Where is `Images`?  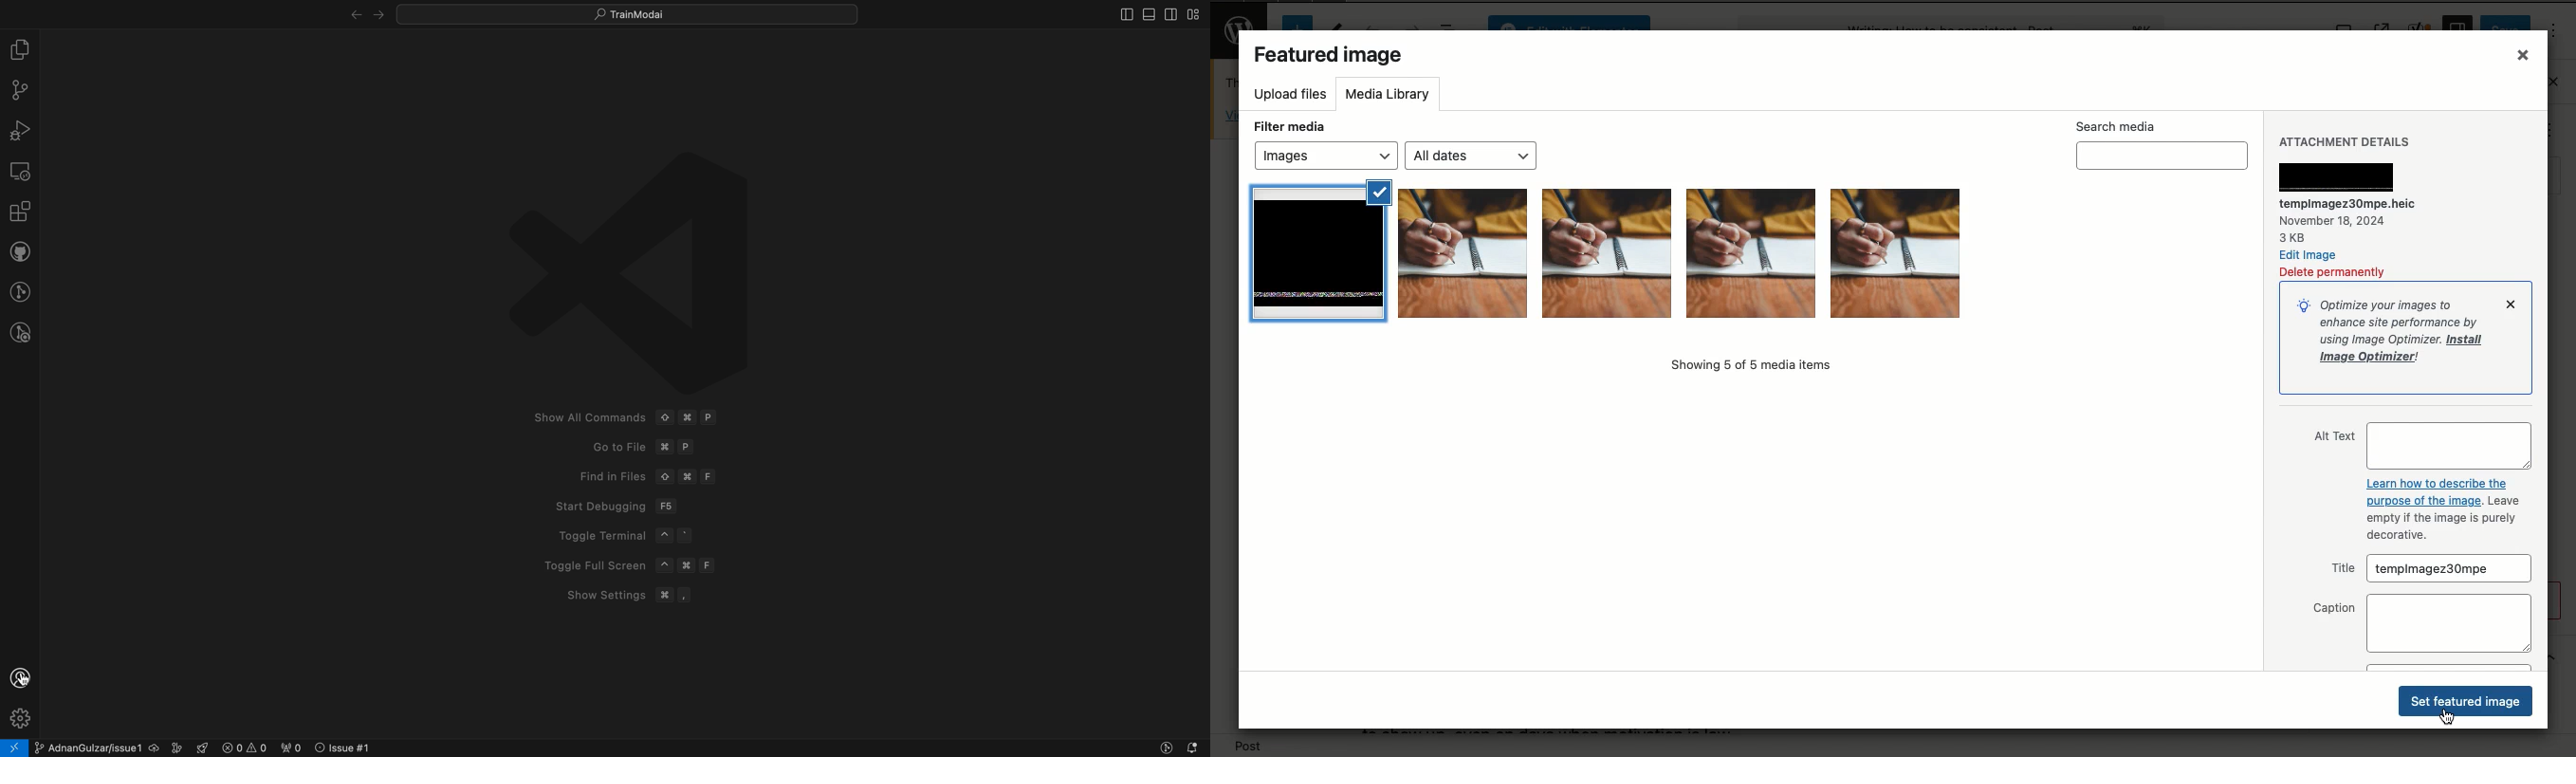 Images is located at coordinates (1324, 157).